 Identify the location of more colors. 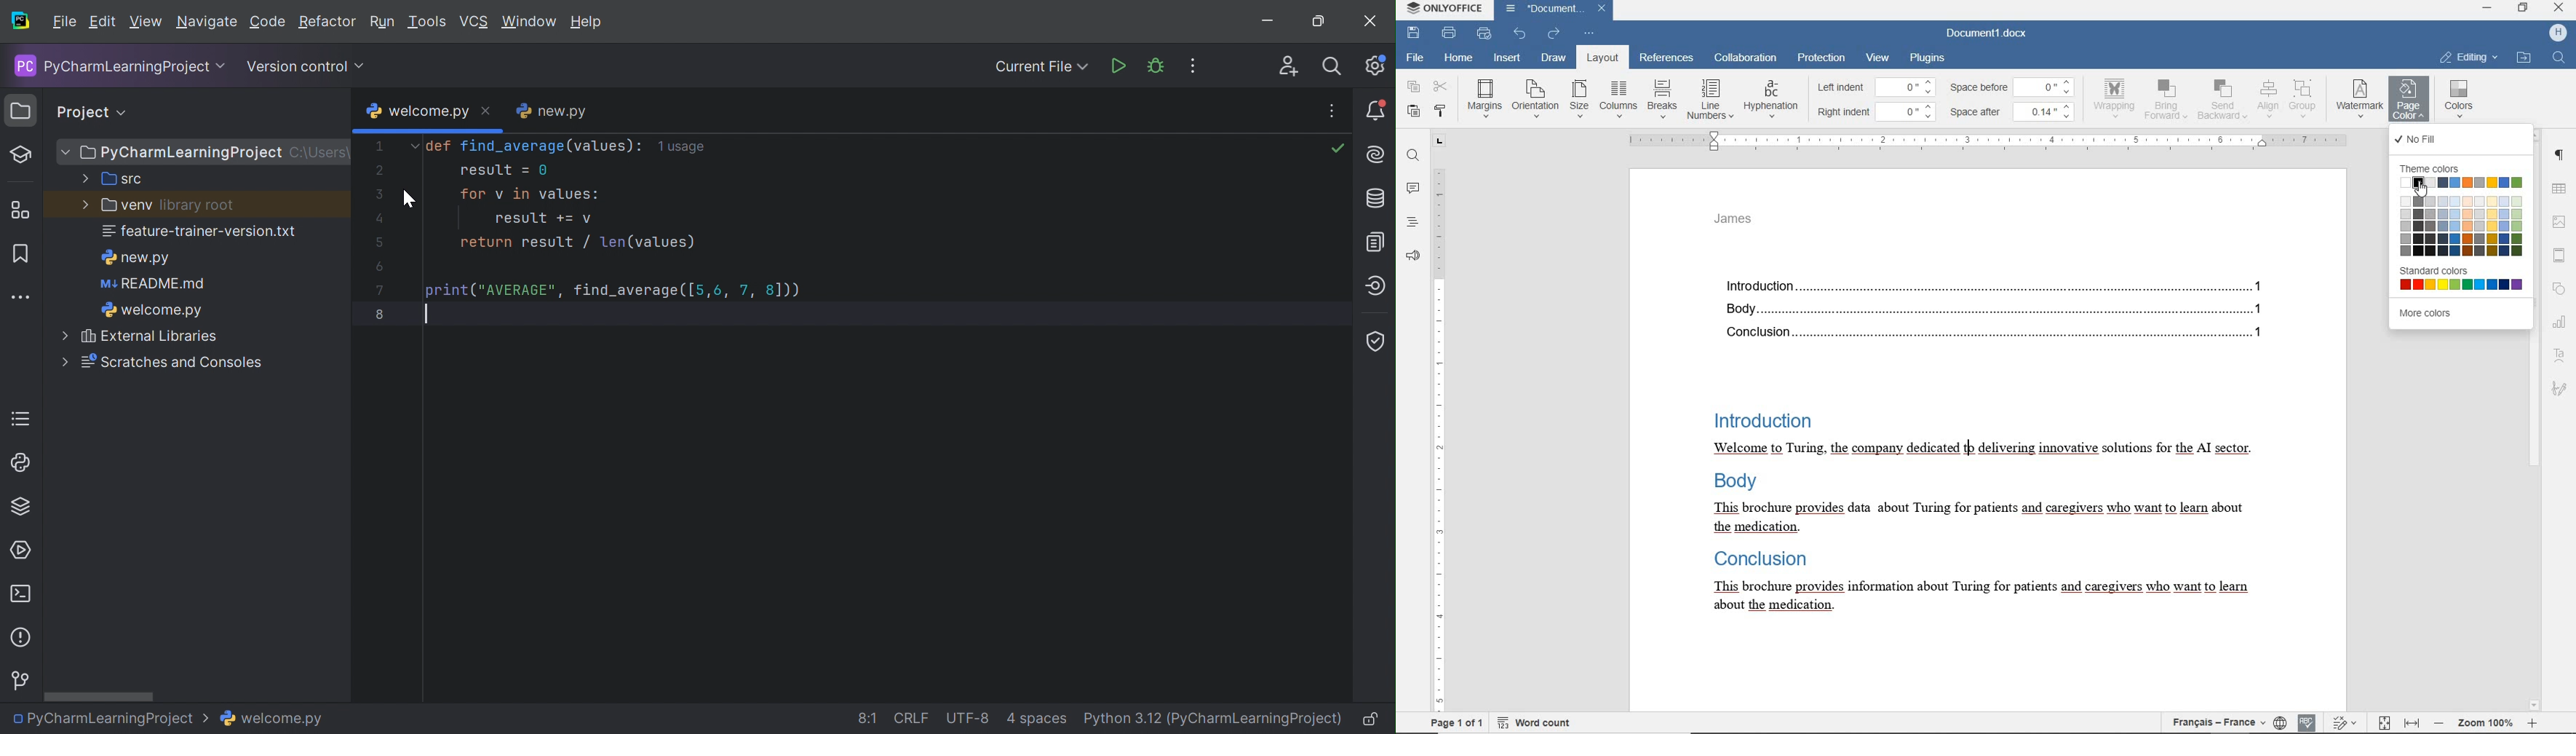
(2451, 316).